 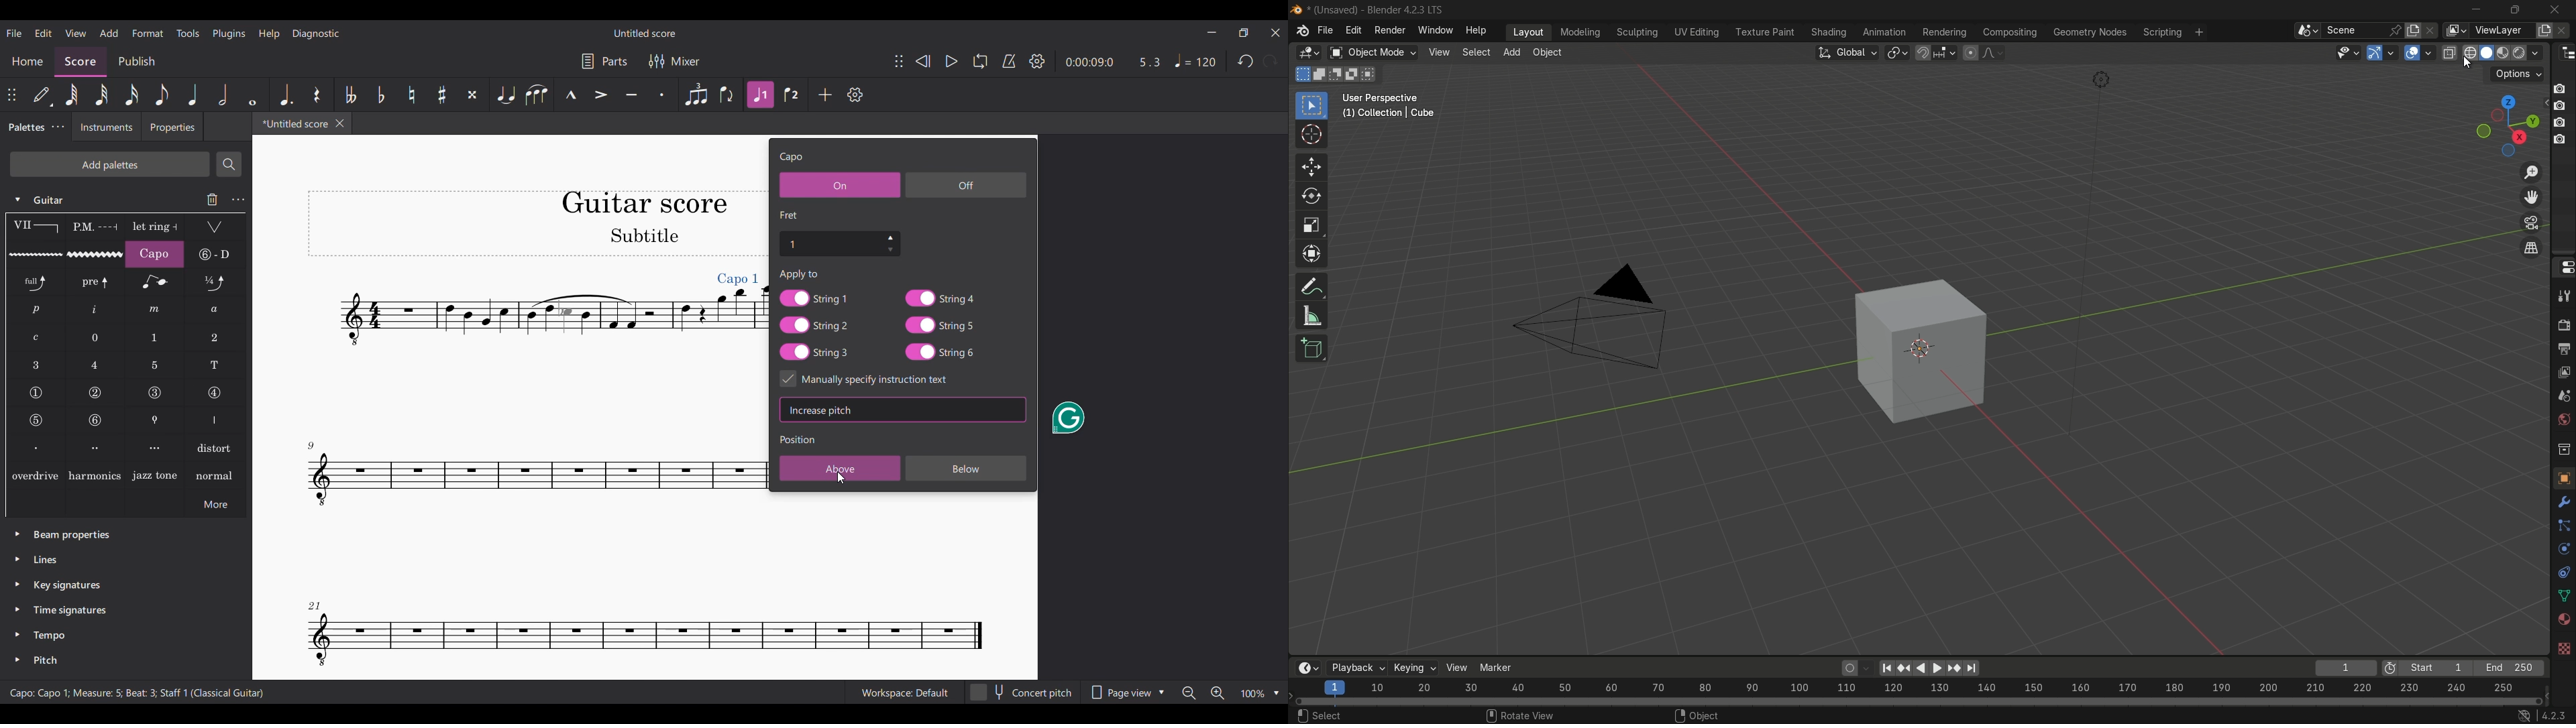 I want to click on wireframe display, so click(x=2471, y=52).